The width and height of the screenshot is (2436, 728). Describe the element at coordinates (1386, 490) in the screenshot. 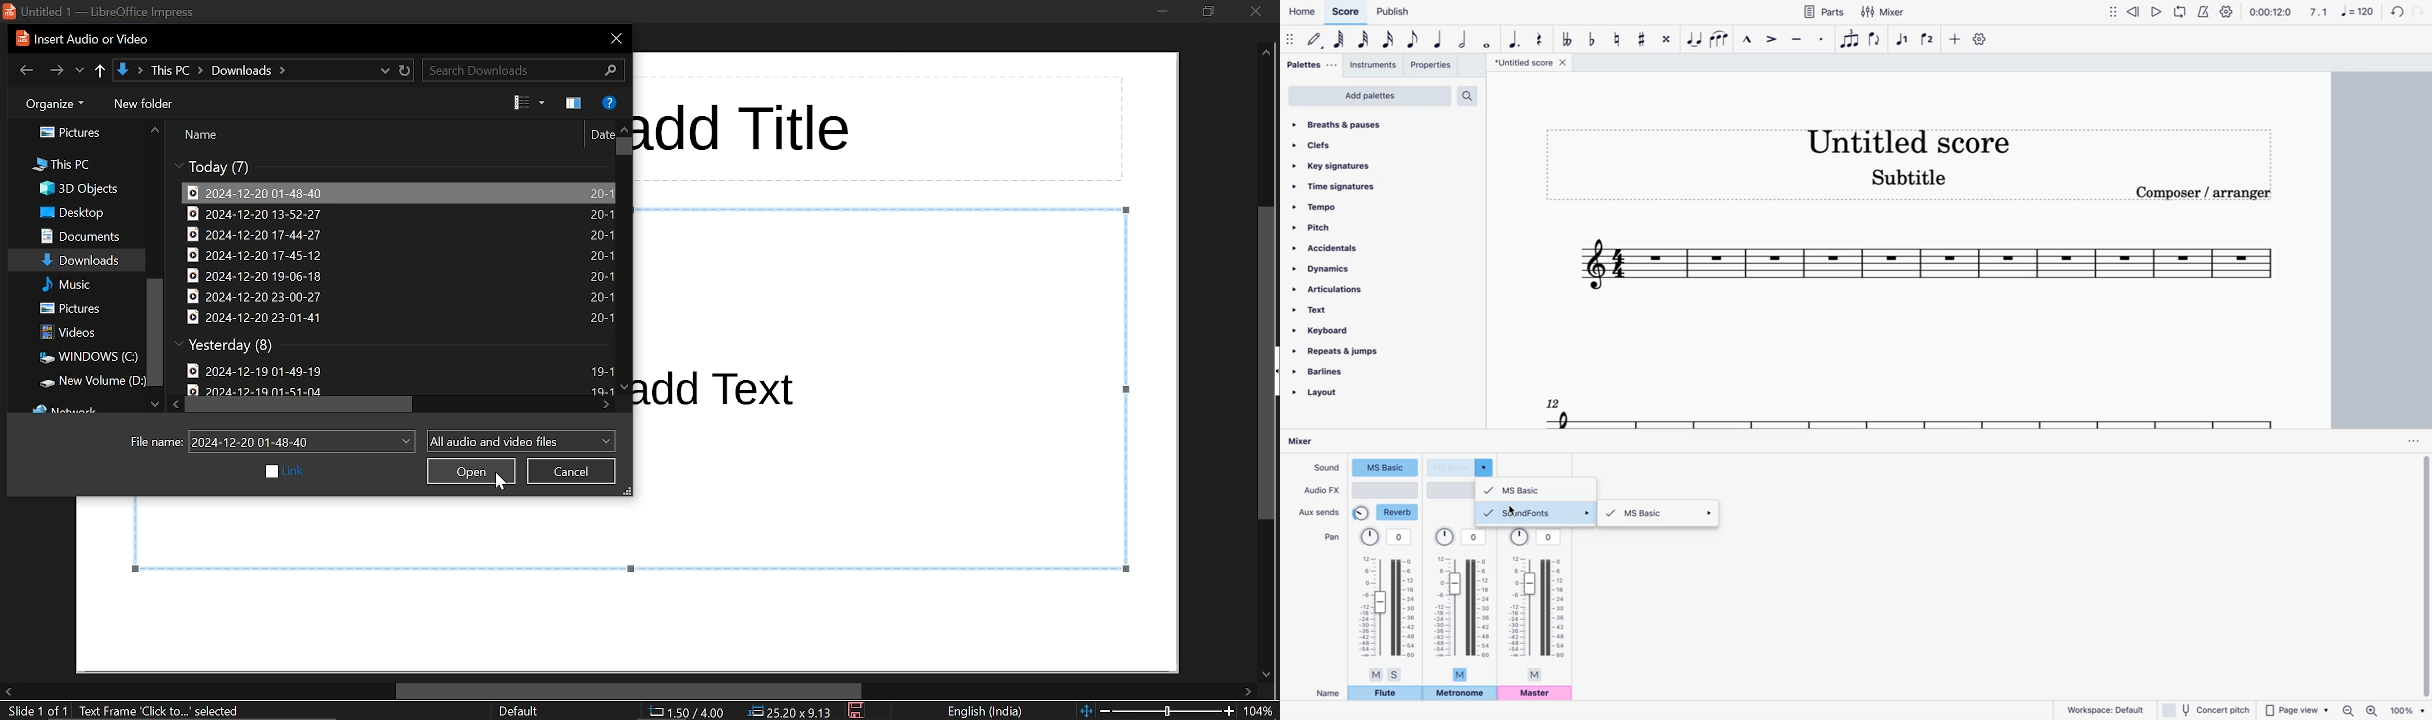

I see `audio type` at that location.